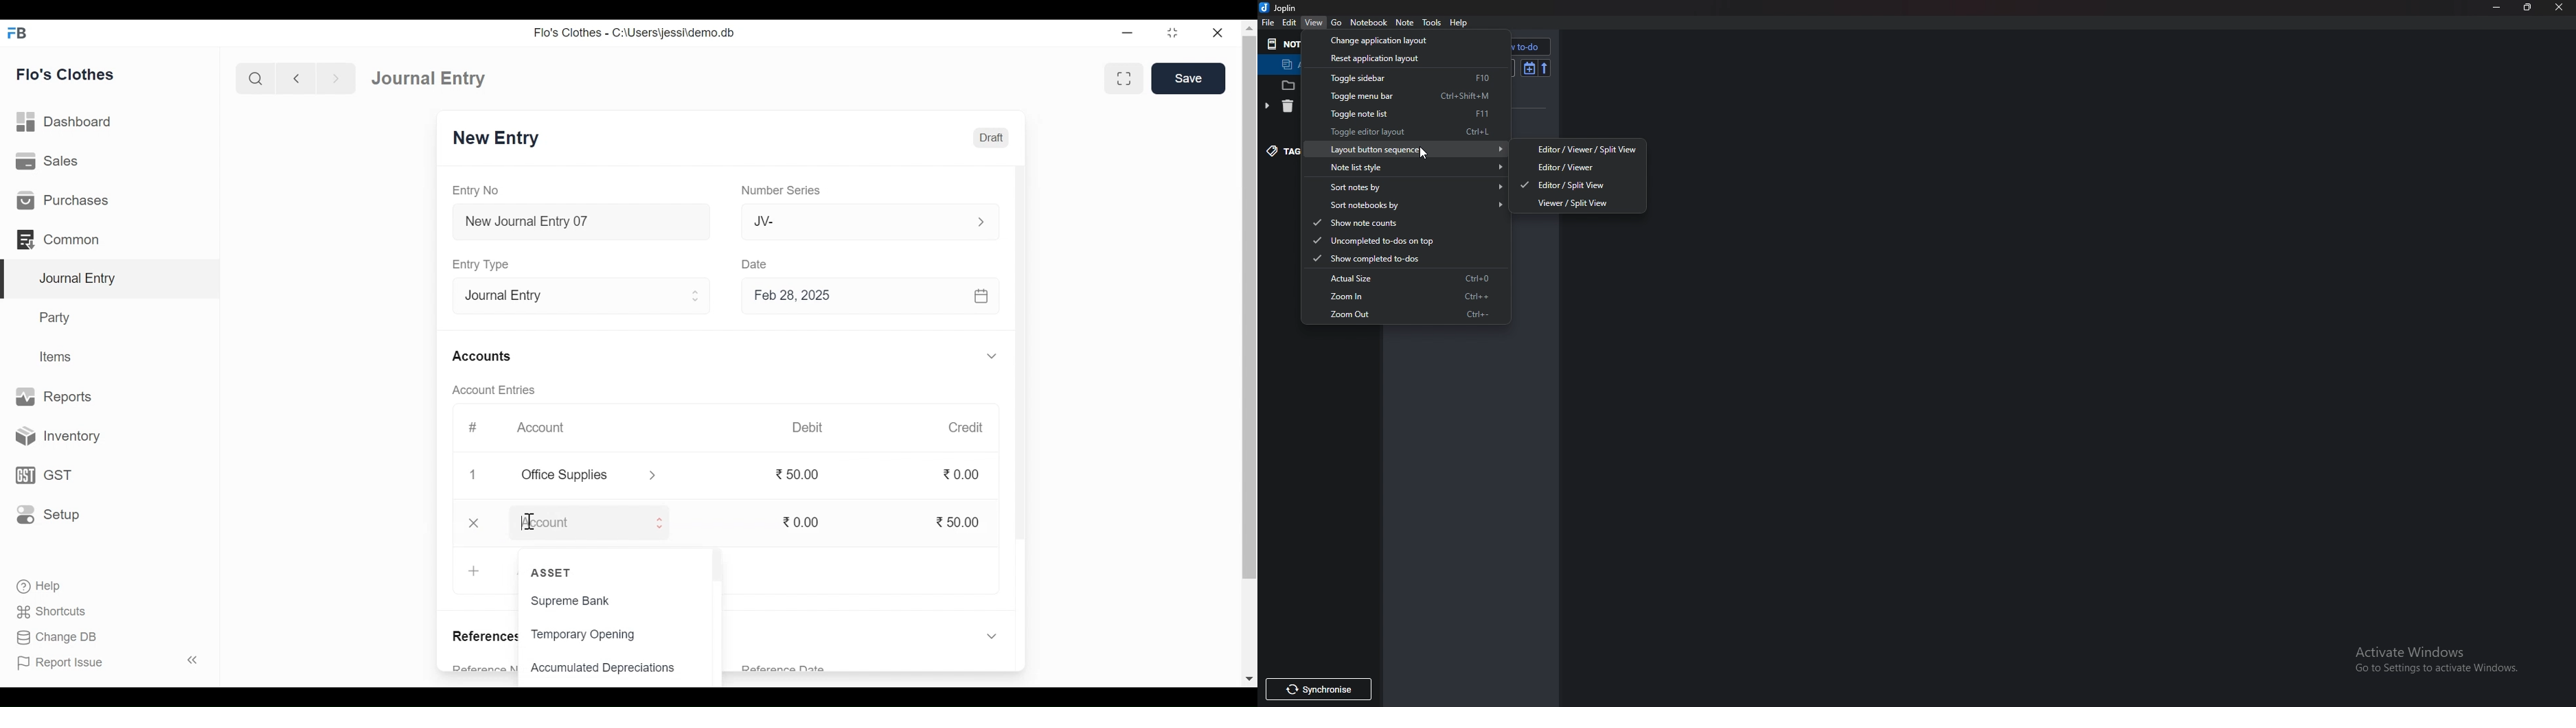 The height and width of the screenshot is (728, 2576). Describe the element at coordinates (873, 298) in the screenshot. I see `Feb 28, 2025` at that location.